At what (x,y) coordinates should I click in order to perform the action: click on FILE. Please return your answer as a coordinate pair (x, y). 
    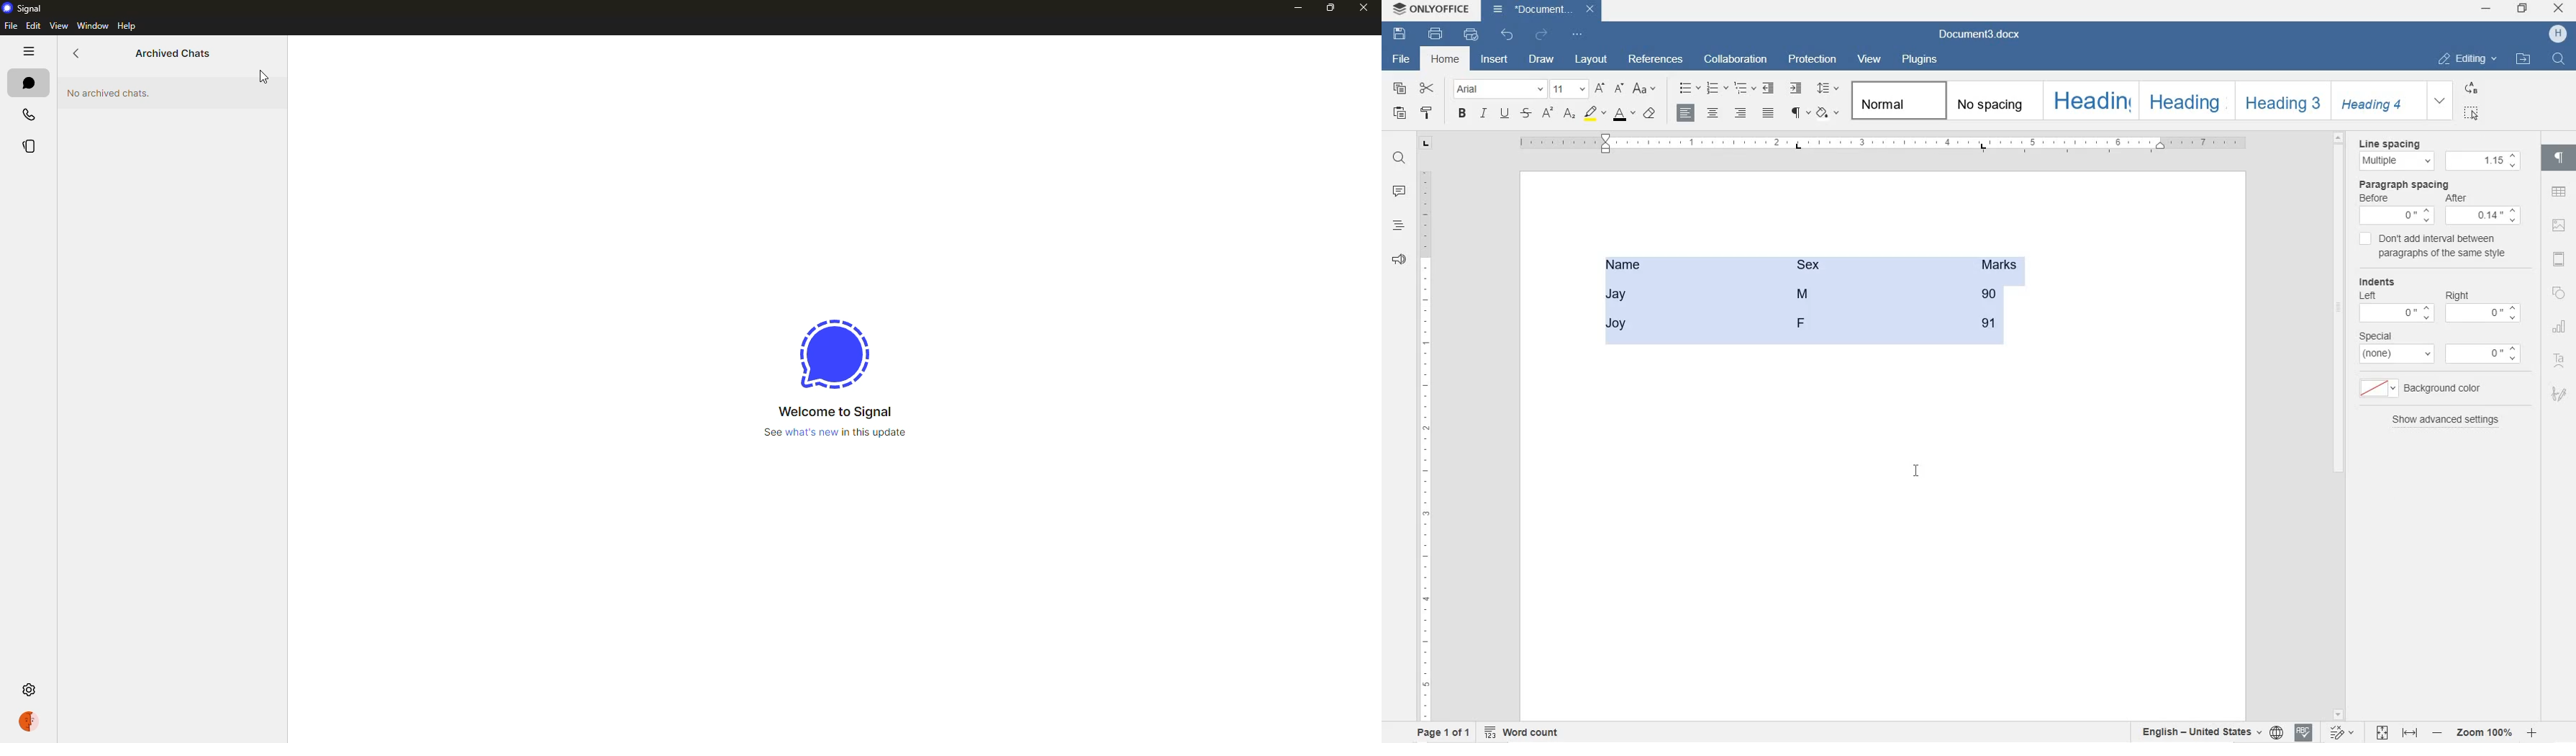
    Looking at the image, I should click on (1399, 60).